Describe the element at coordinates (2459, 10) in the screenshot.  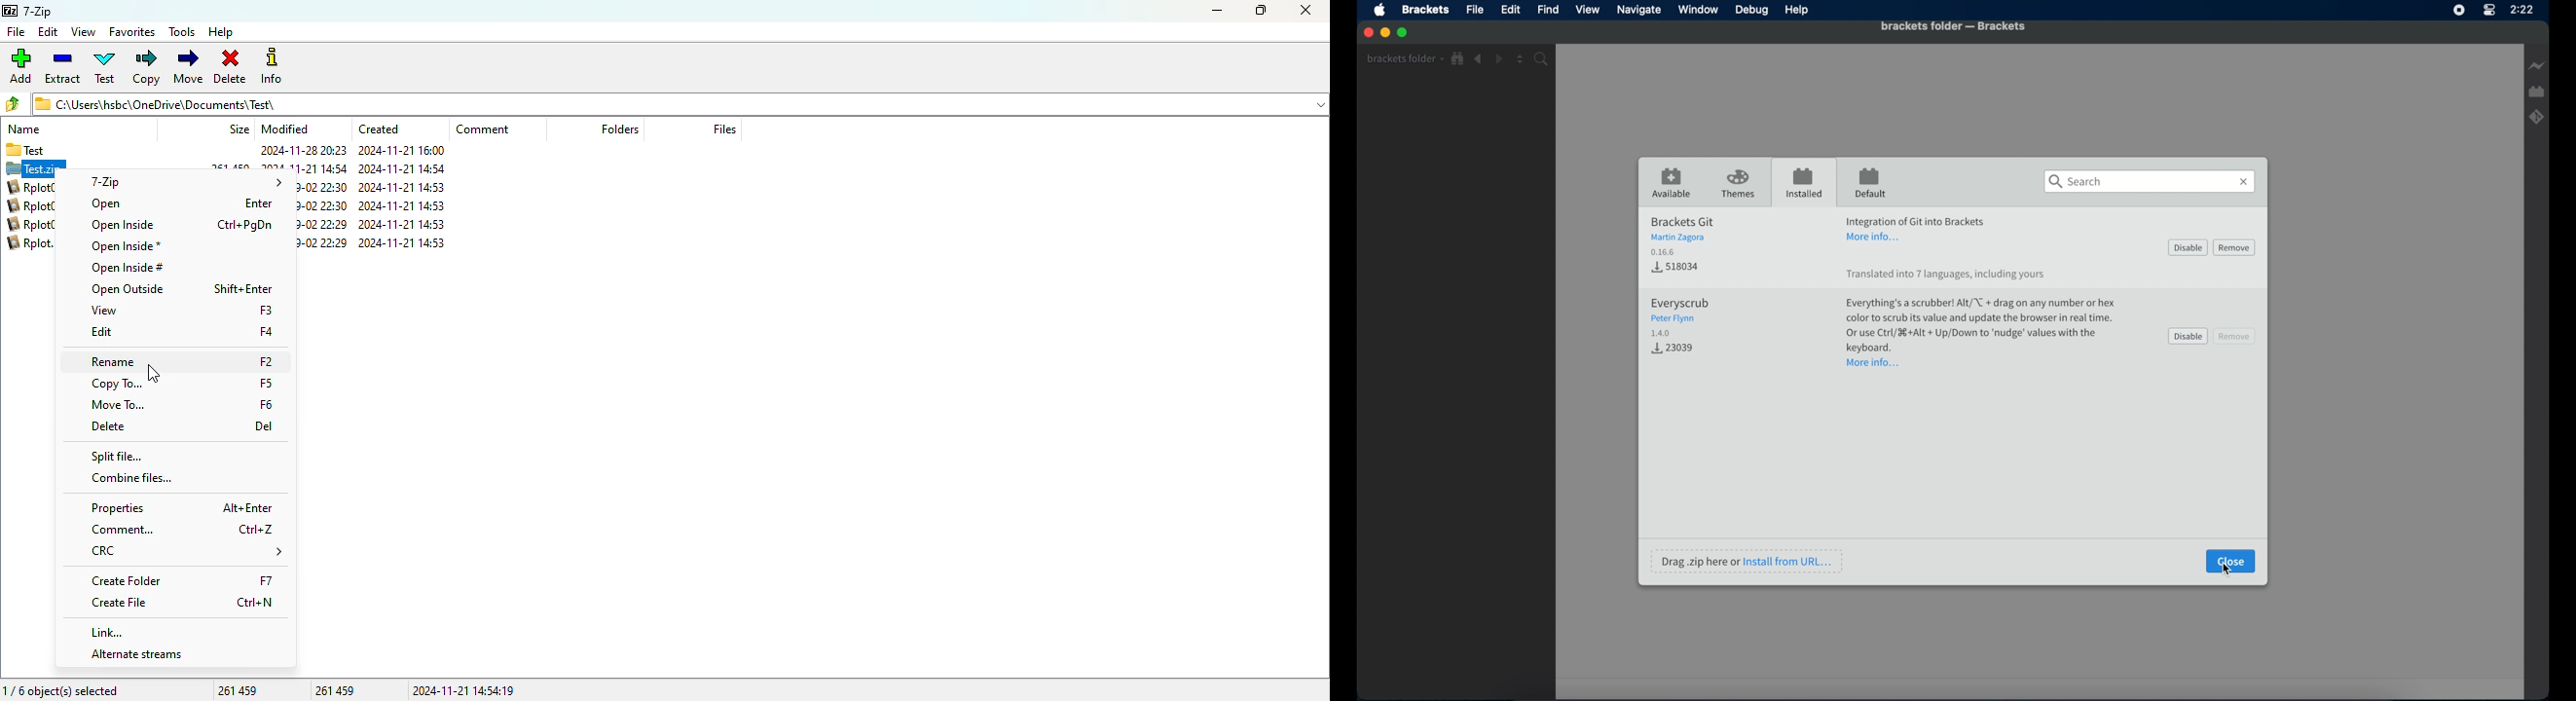
I see `screen recorder  icon` at that location.